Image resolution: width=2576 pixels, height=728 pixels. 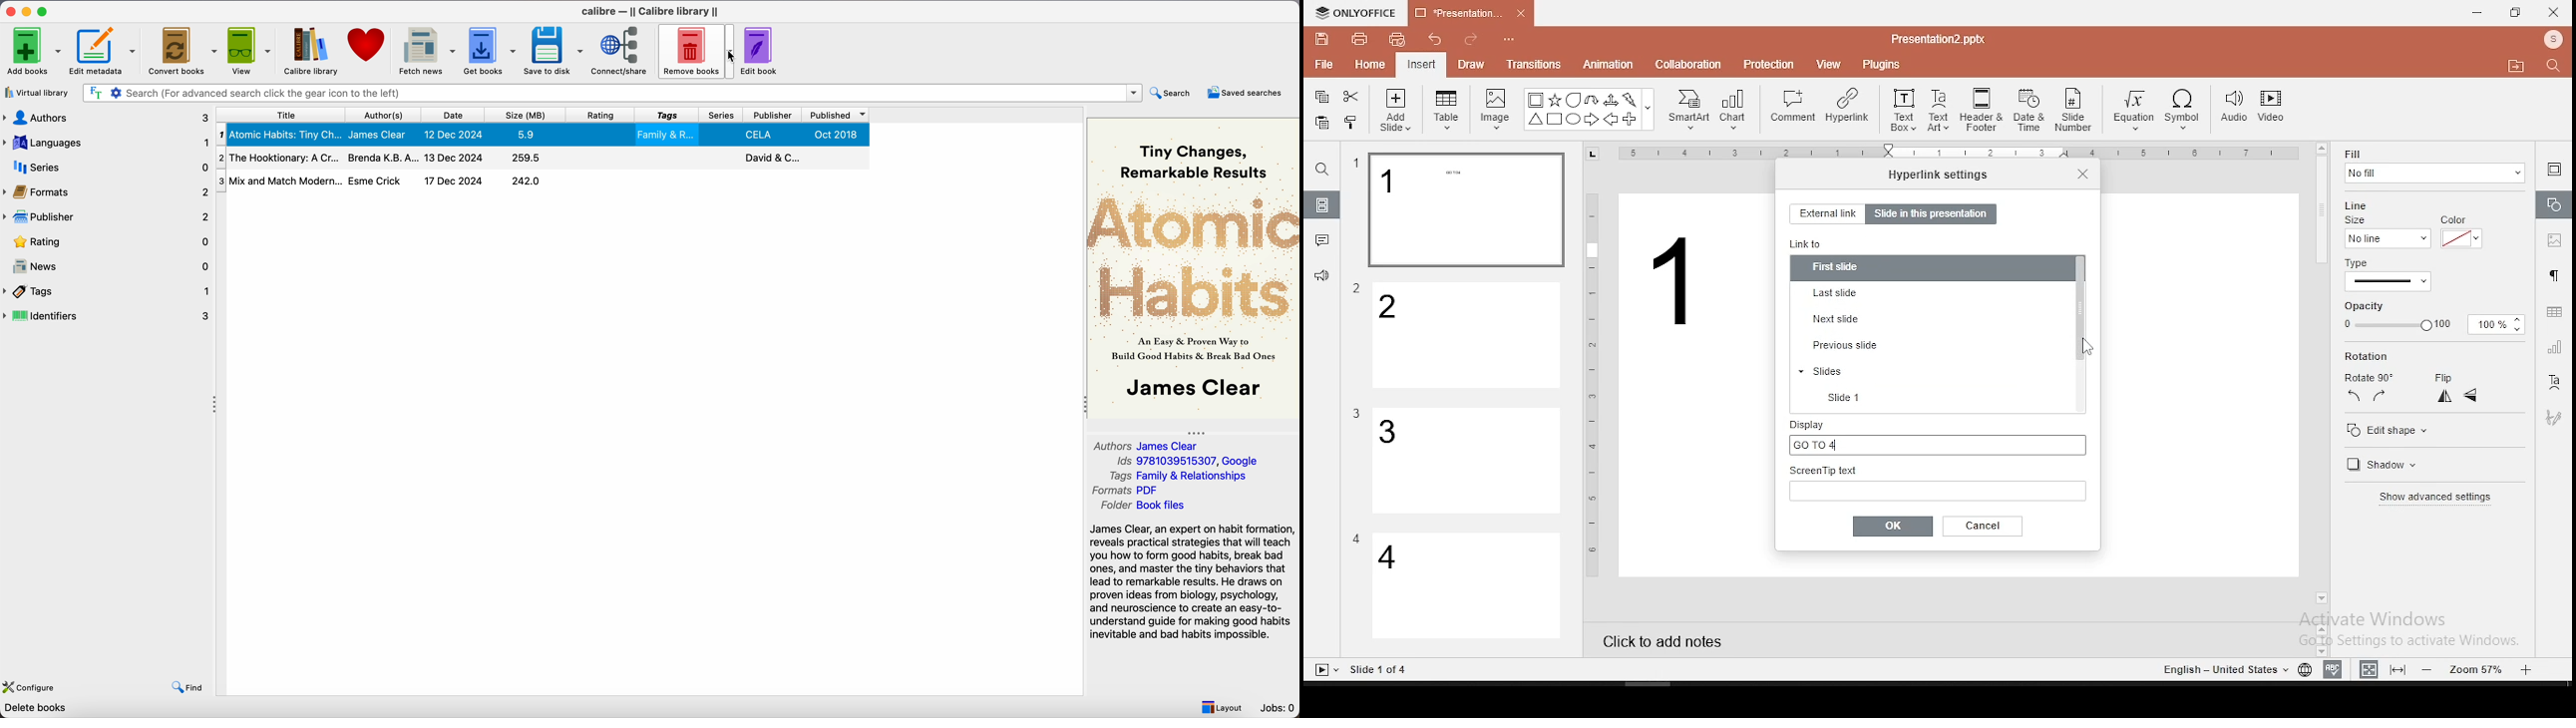 What do you see at coordinates (2399, 357) in the screenshot?
I see `rotation` at bounding box center [2399, 357].